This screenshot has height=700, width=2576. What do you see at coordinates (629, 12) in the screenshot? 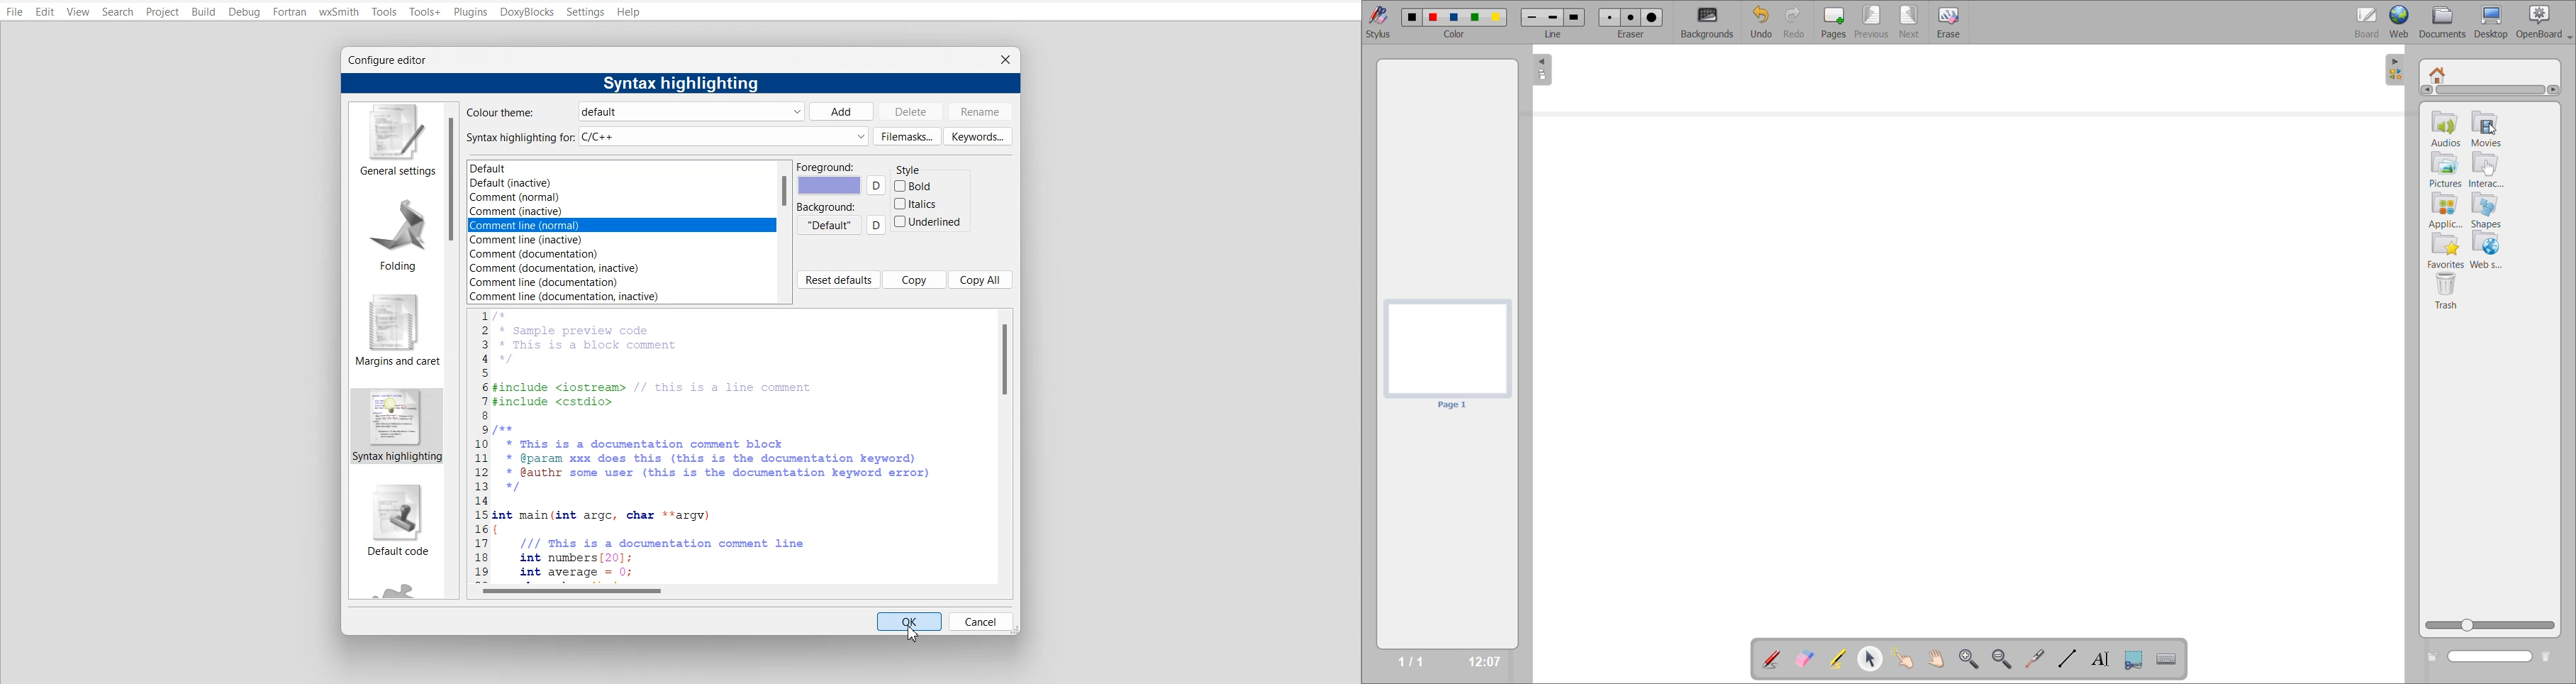
I see `Help` at bounding box center [629, 12].